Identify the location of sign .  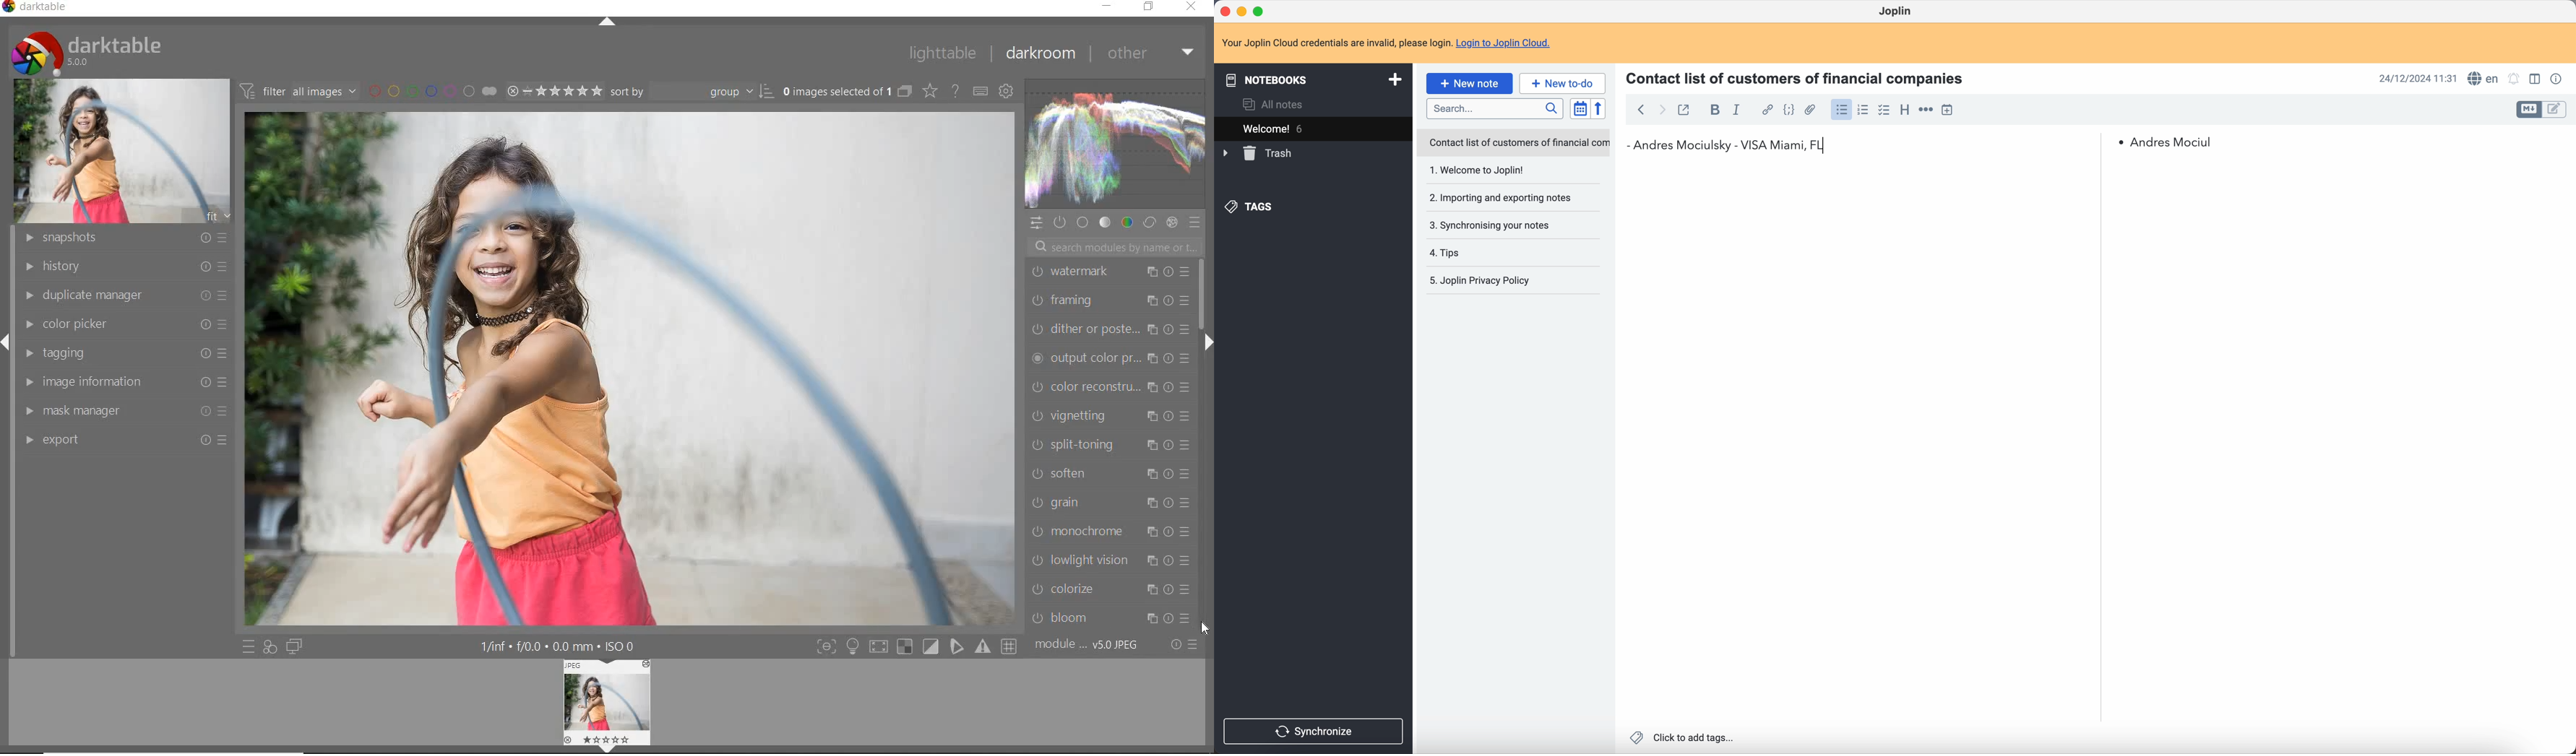
(852, 646).